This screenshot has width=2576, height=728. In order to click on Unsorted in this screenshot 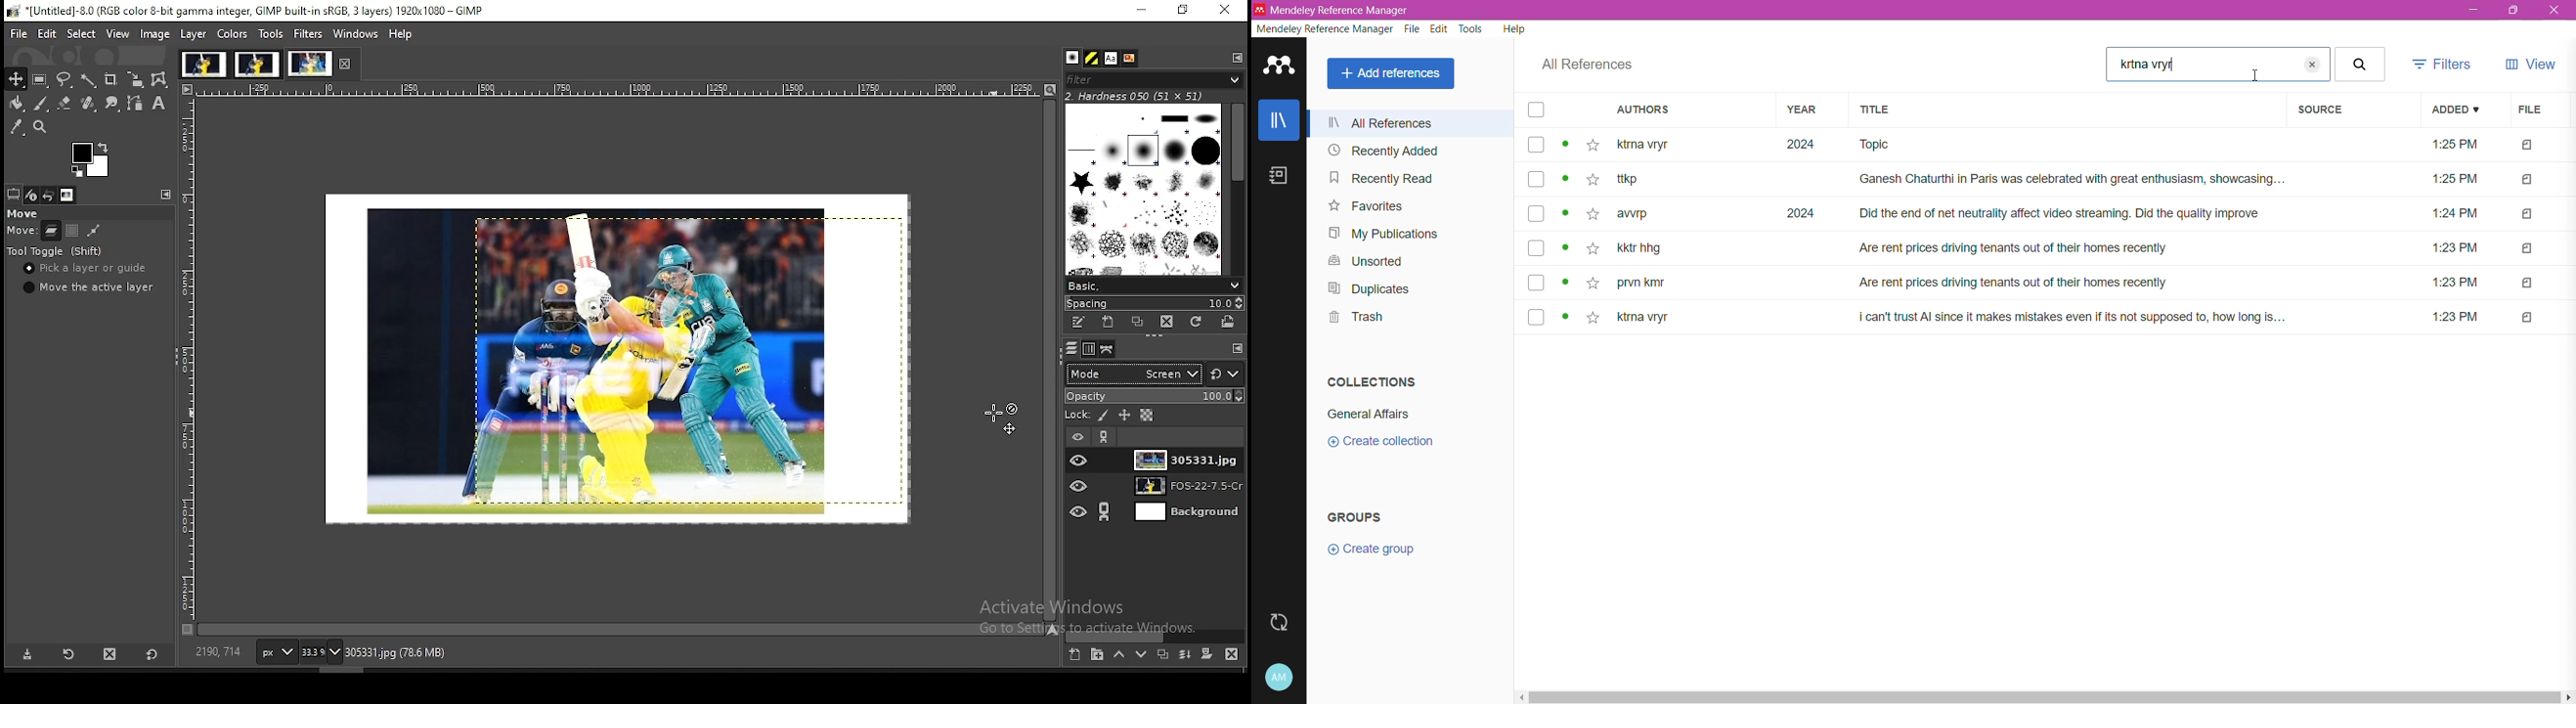, I will do `click(1362, 262)`.